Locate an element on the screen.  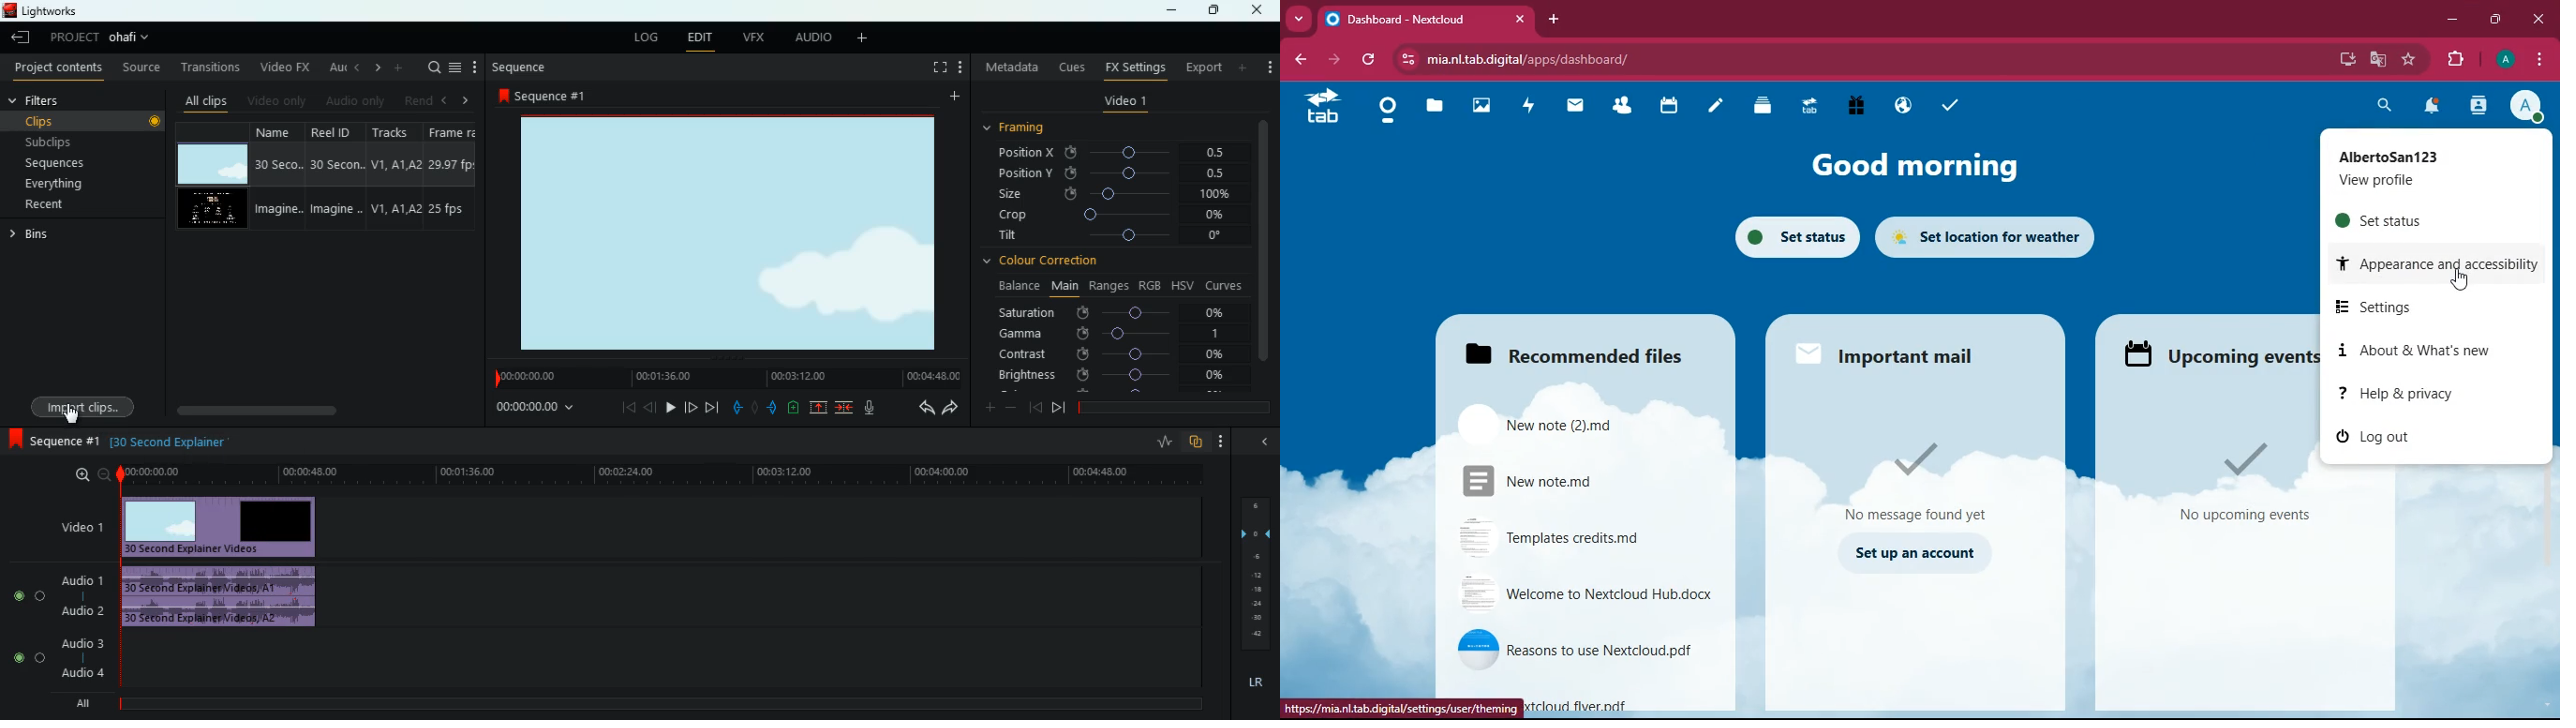
good morning is located at coordinates (1916, 170).